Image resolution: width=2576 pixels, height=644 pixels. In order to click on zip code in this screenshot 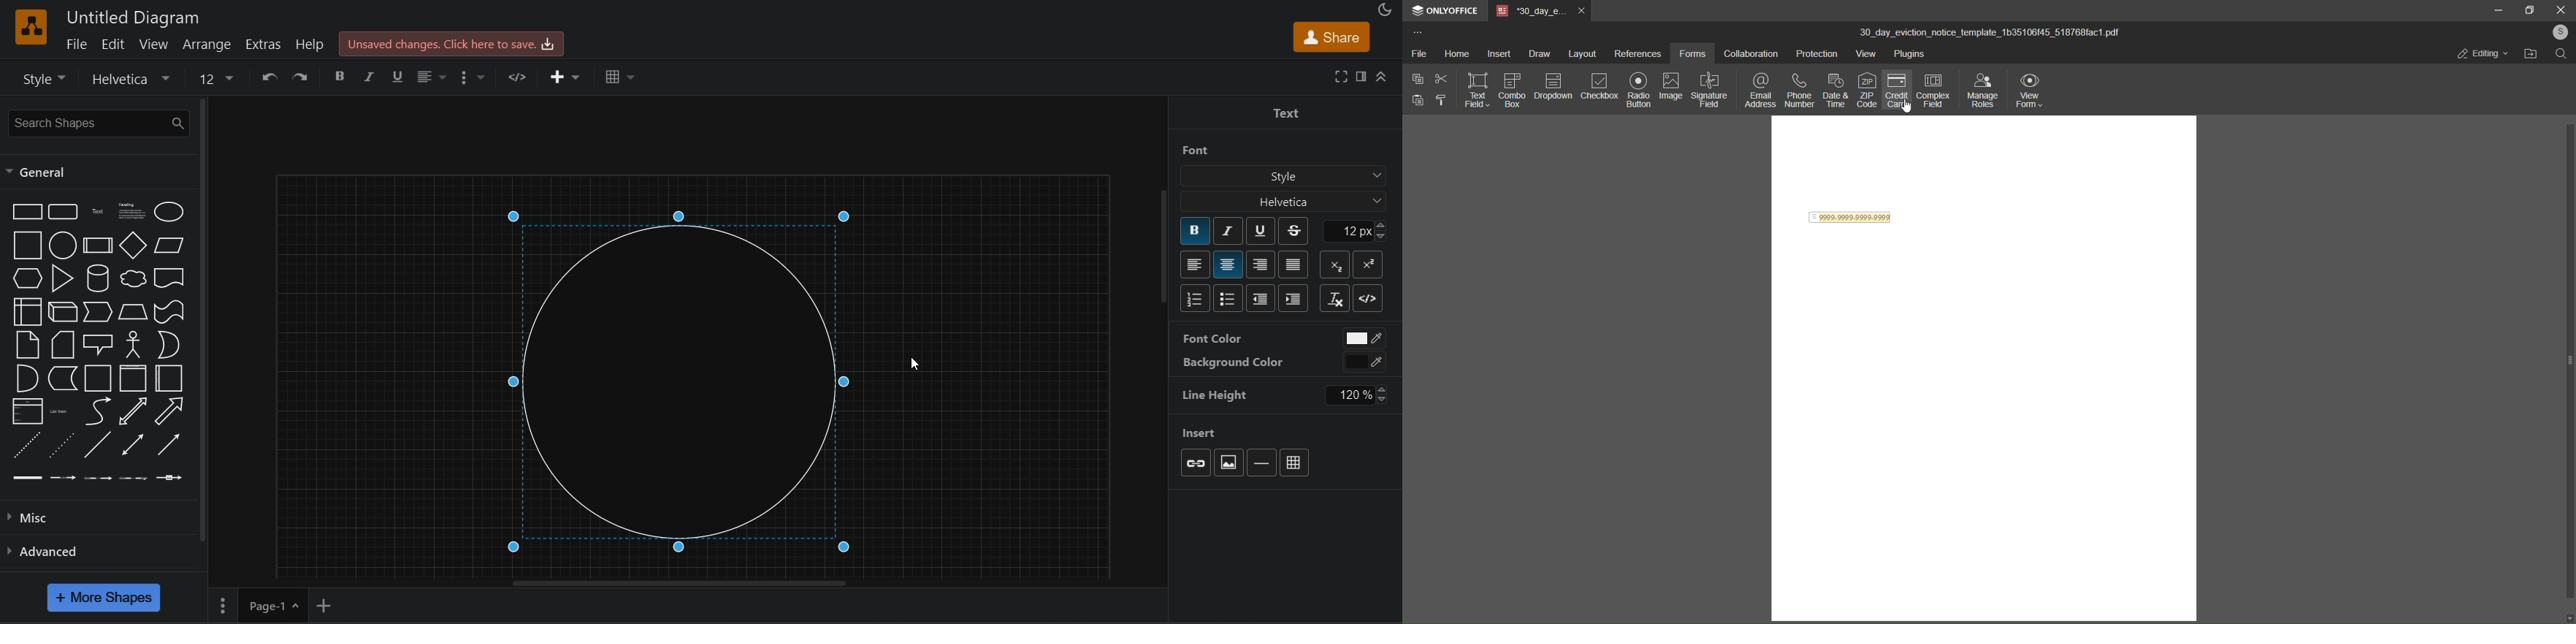, I will do `click(1867, 90)`.